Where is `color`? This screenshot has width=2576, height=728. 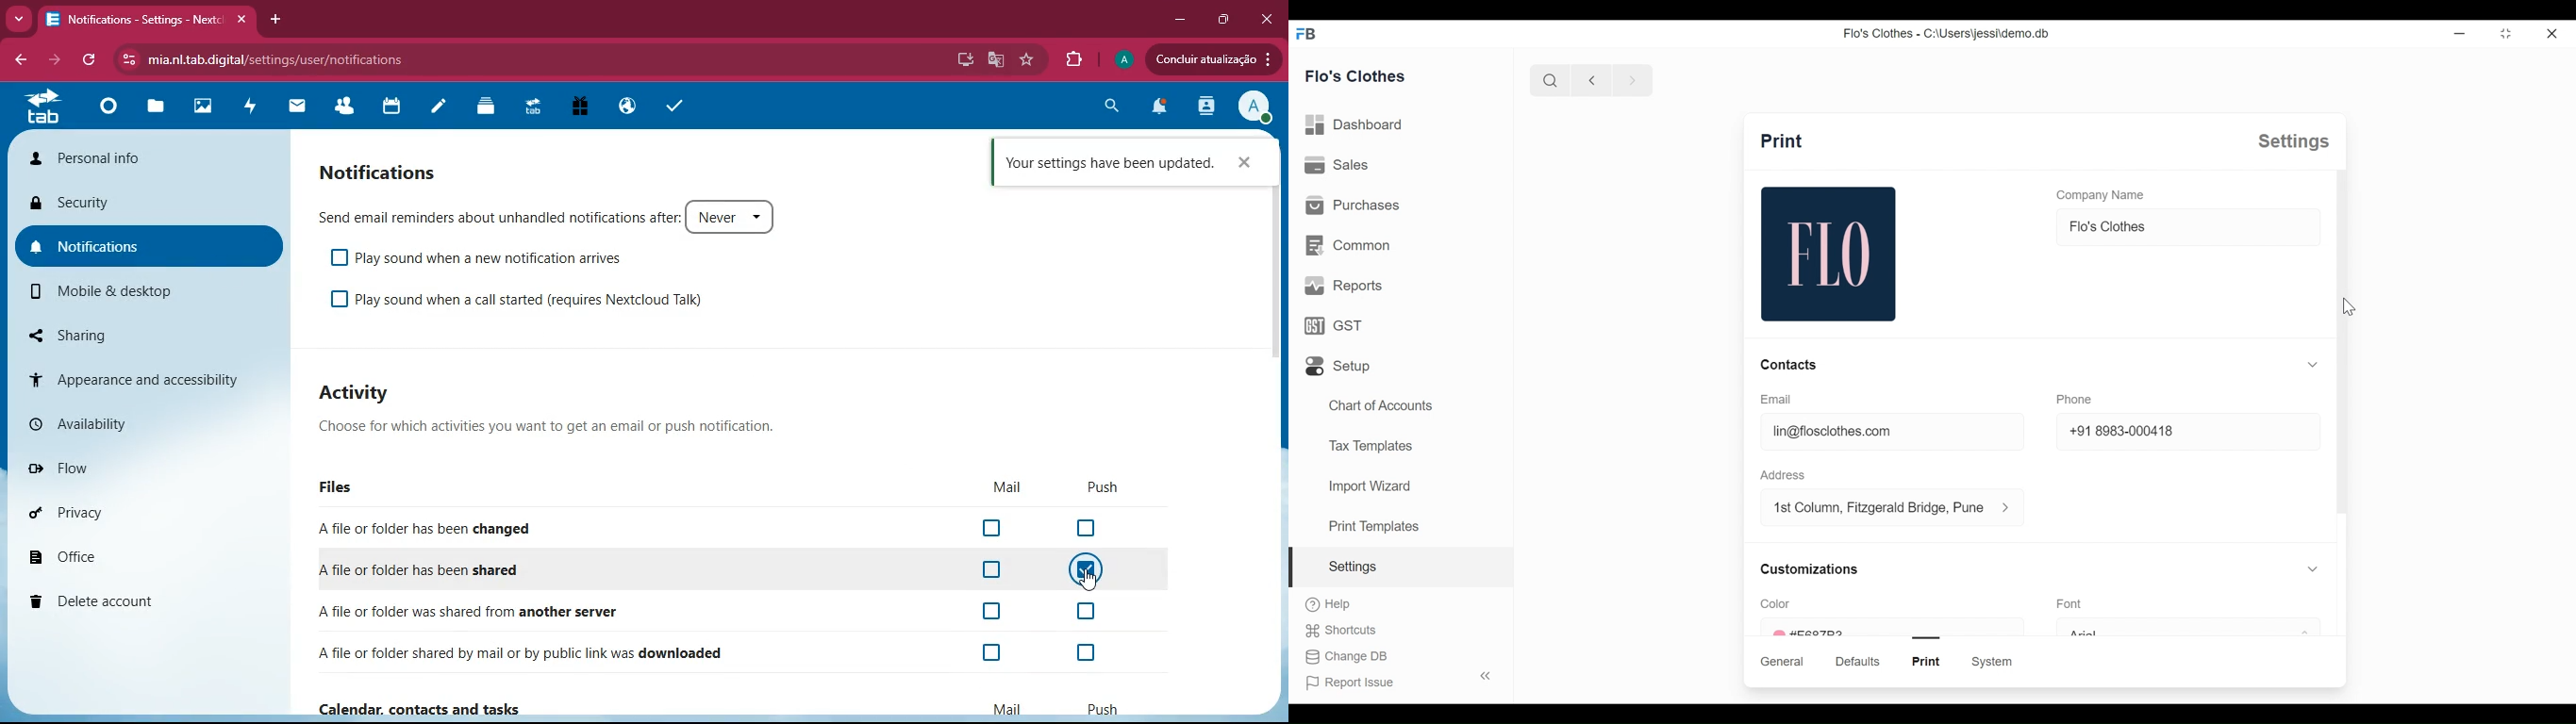 color is located at coordinates (1775, 604).